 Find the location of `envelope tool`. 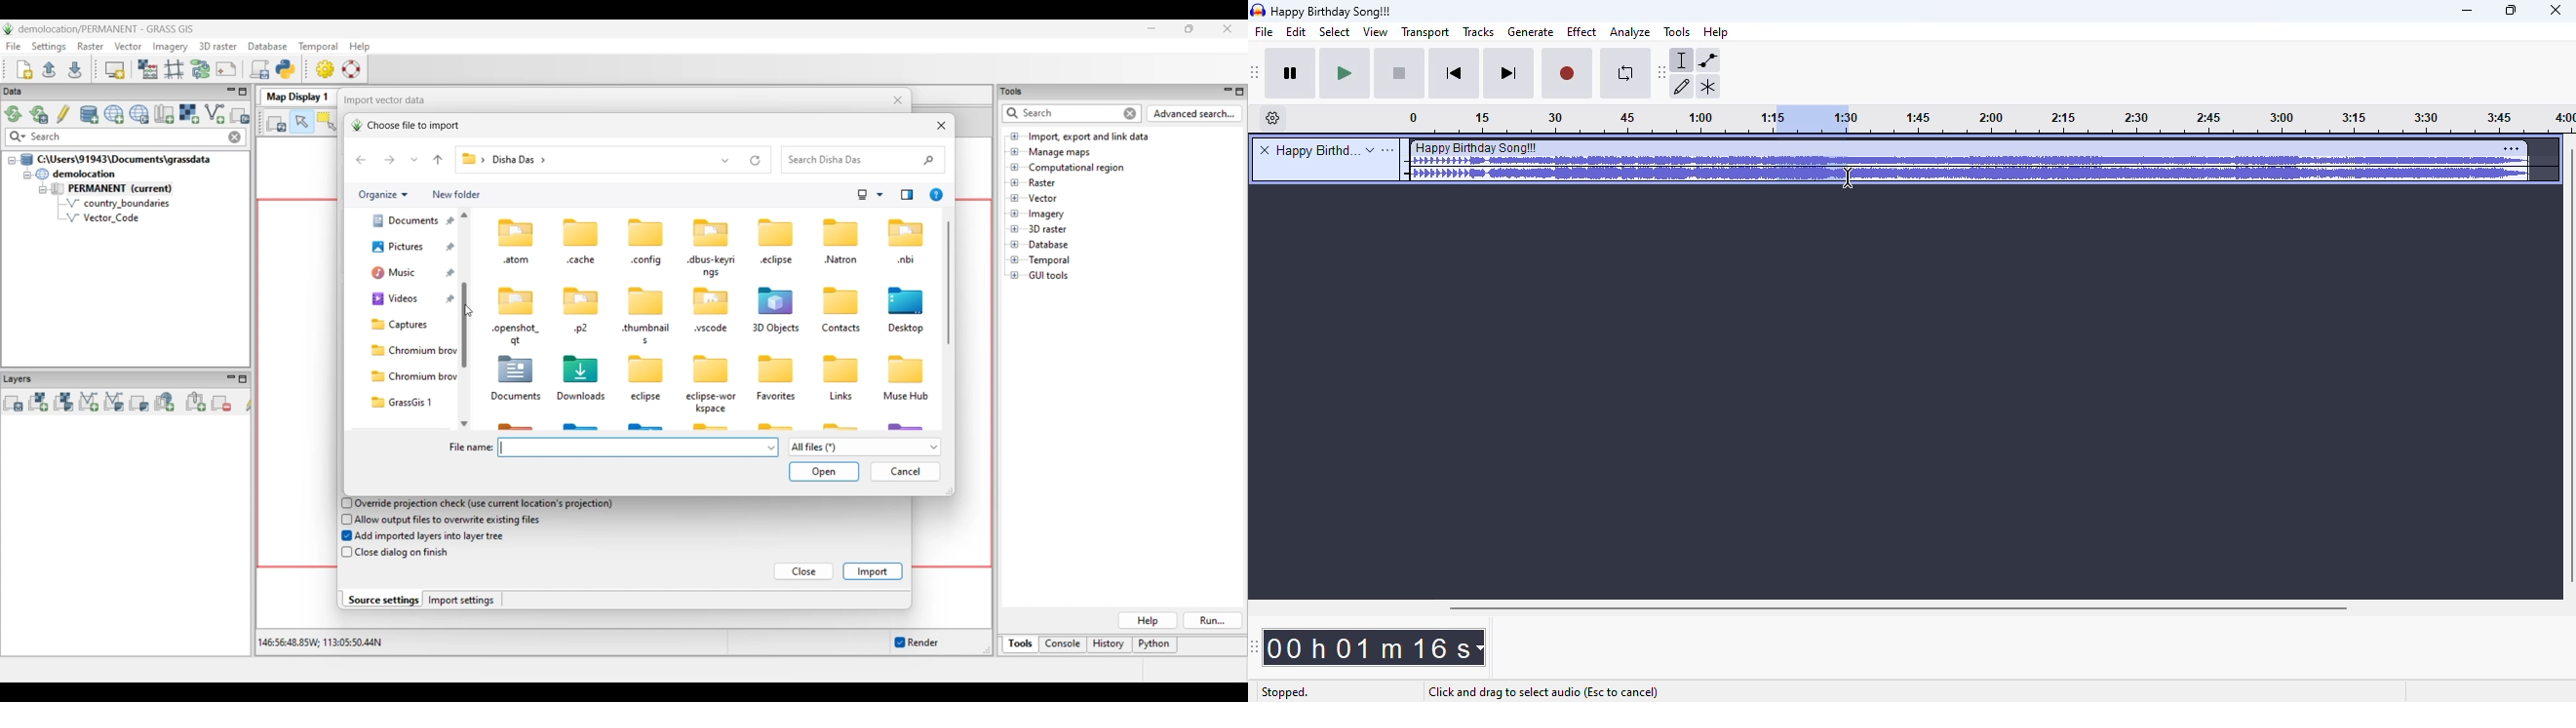

envelope tool is located at coordinates (1708, 60).